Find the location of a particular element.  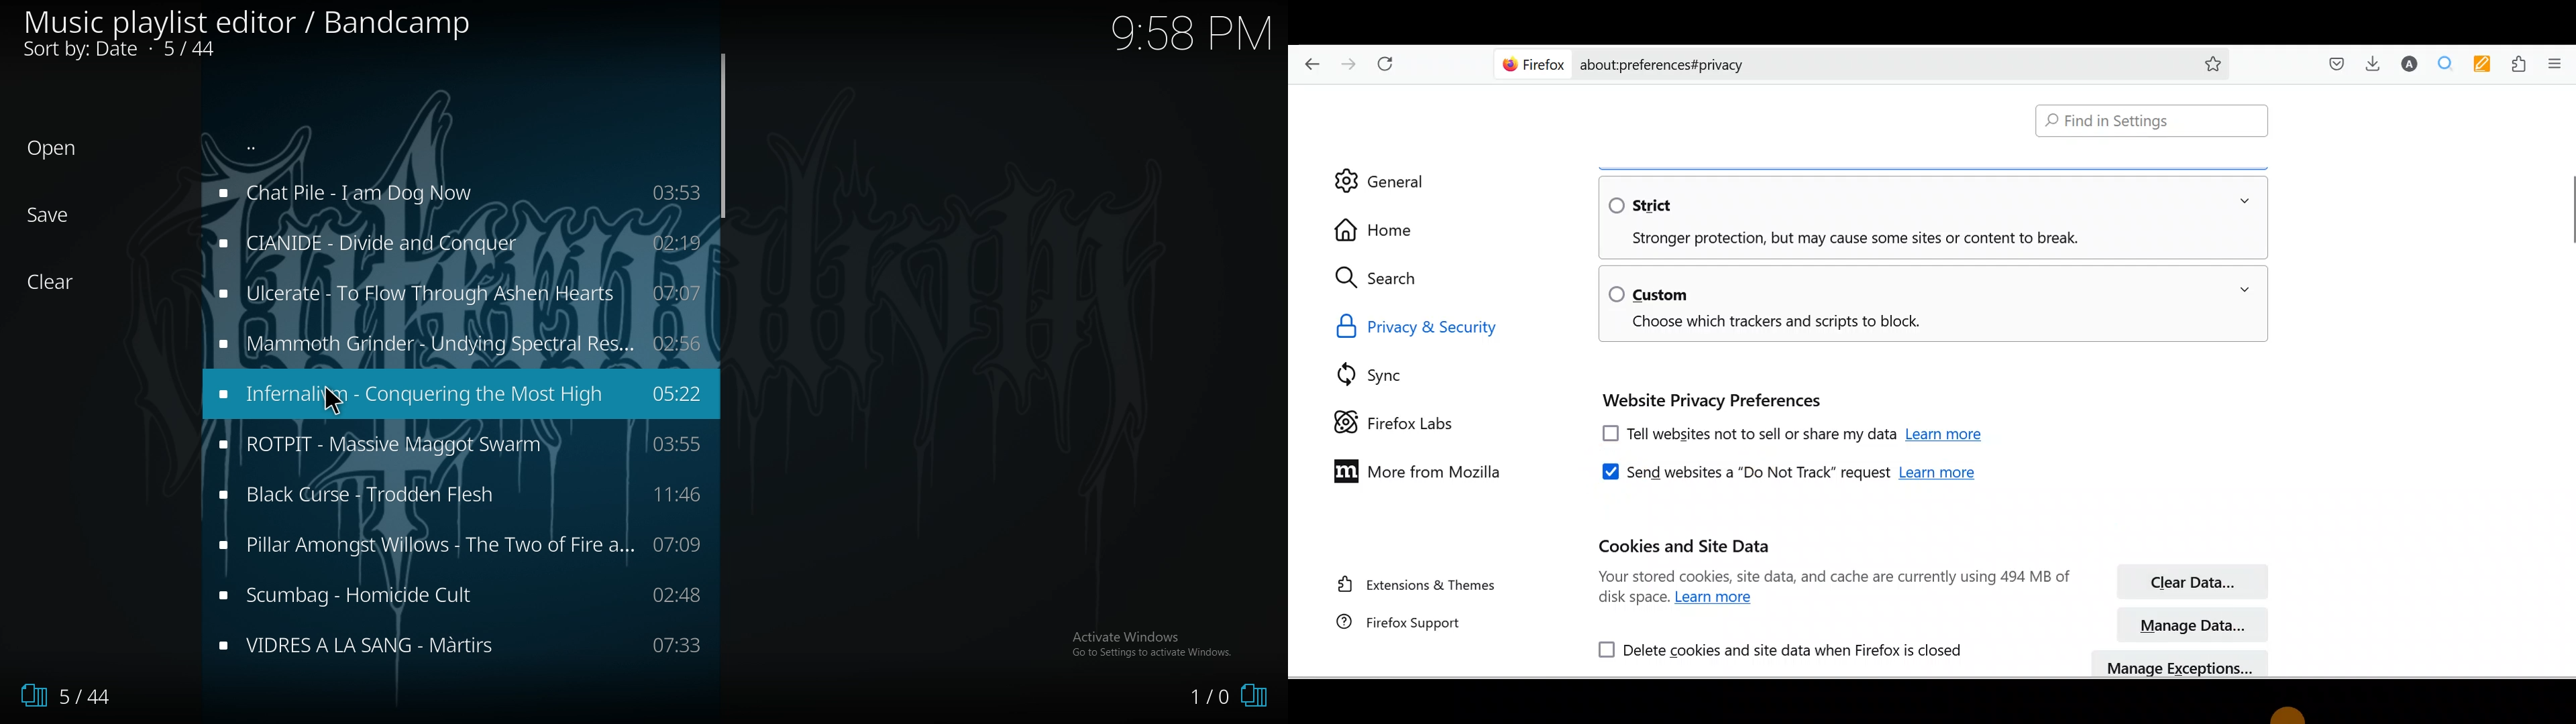

Firefox support is located at coordinates (1413, 624).